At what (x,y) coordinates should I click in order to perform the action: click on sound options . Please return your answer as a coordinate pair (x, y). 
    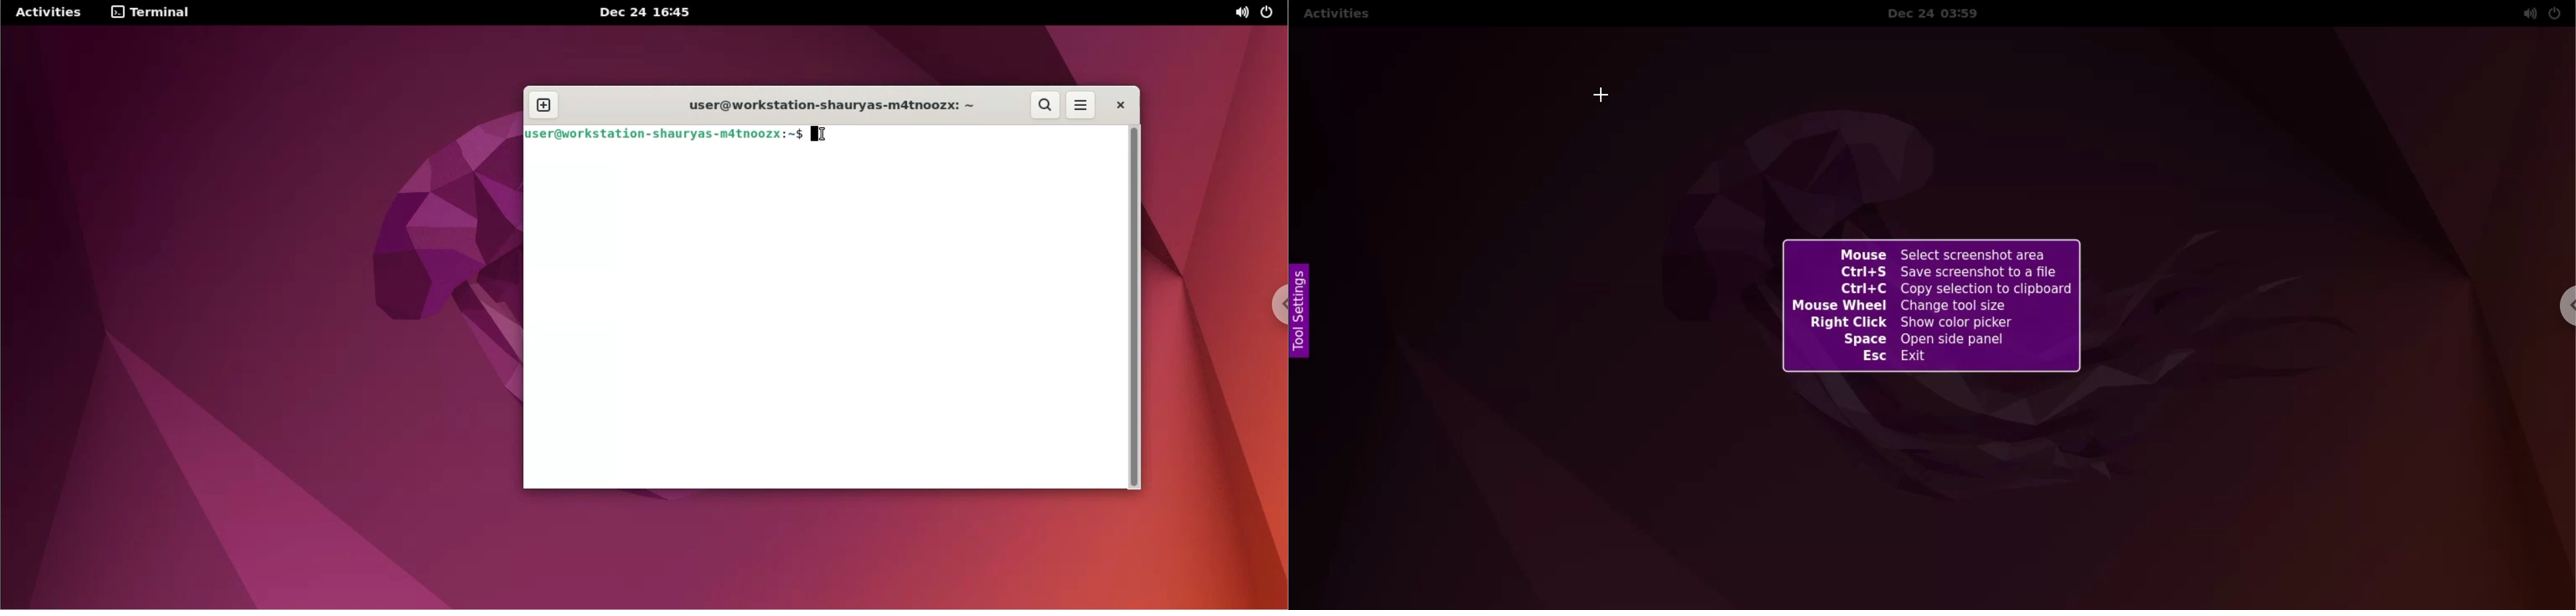
    Looking at the image, I should click on (2527, 14).